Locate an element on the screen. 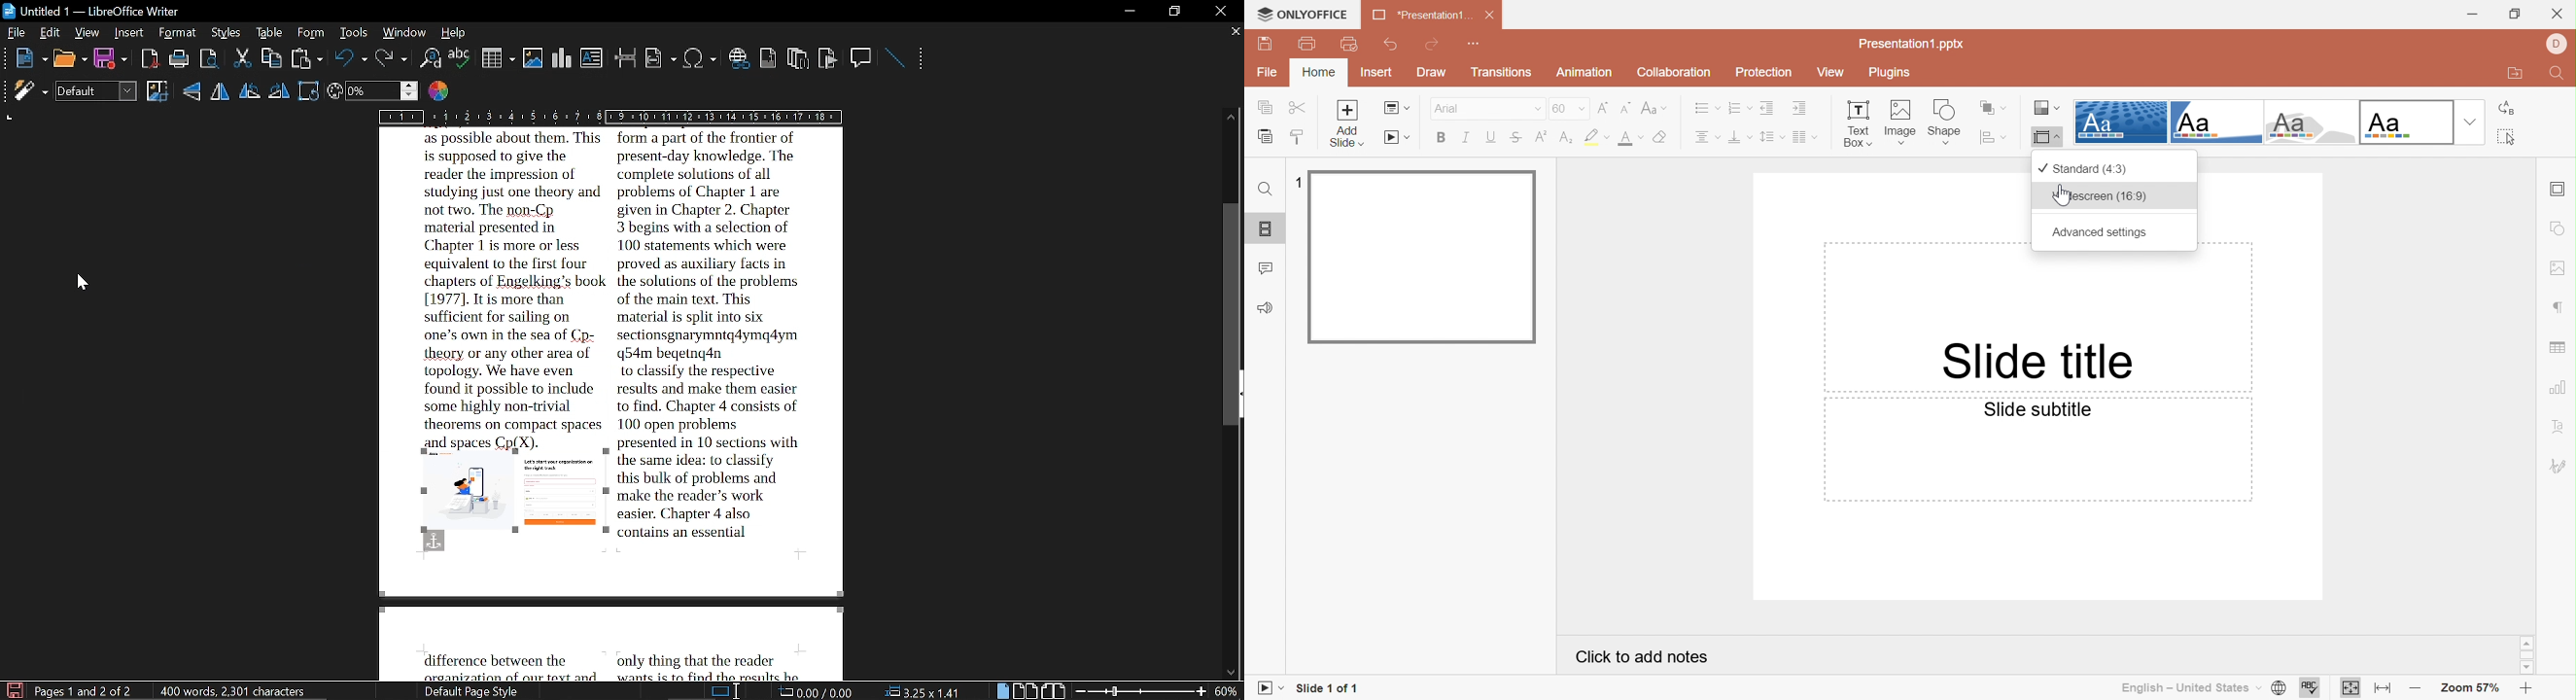  redo is located at coordinates (391, 60).